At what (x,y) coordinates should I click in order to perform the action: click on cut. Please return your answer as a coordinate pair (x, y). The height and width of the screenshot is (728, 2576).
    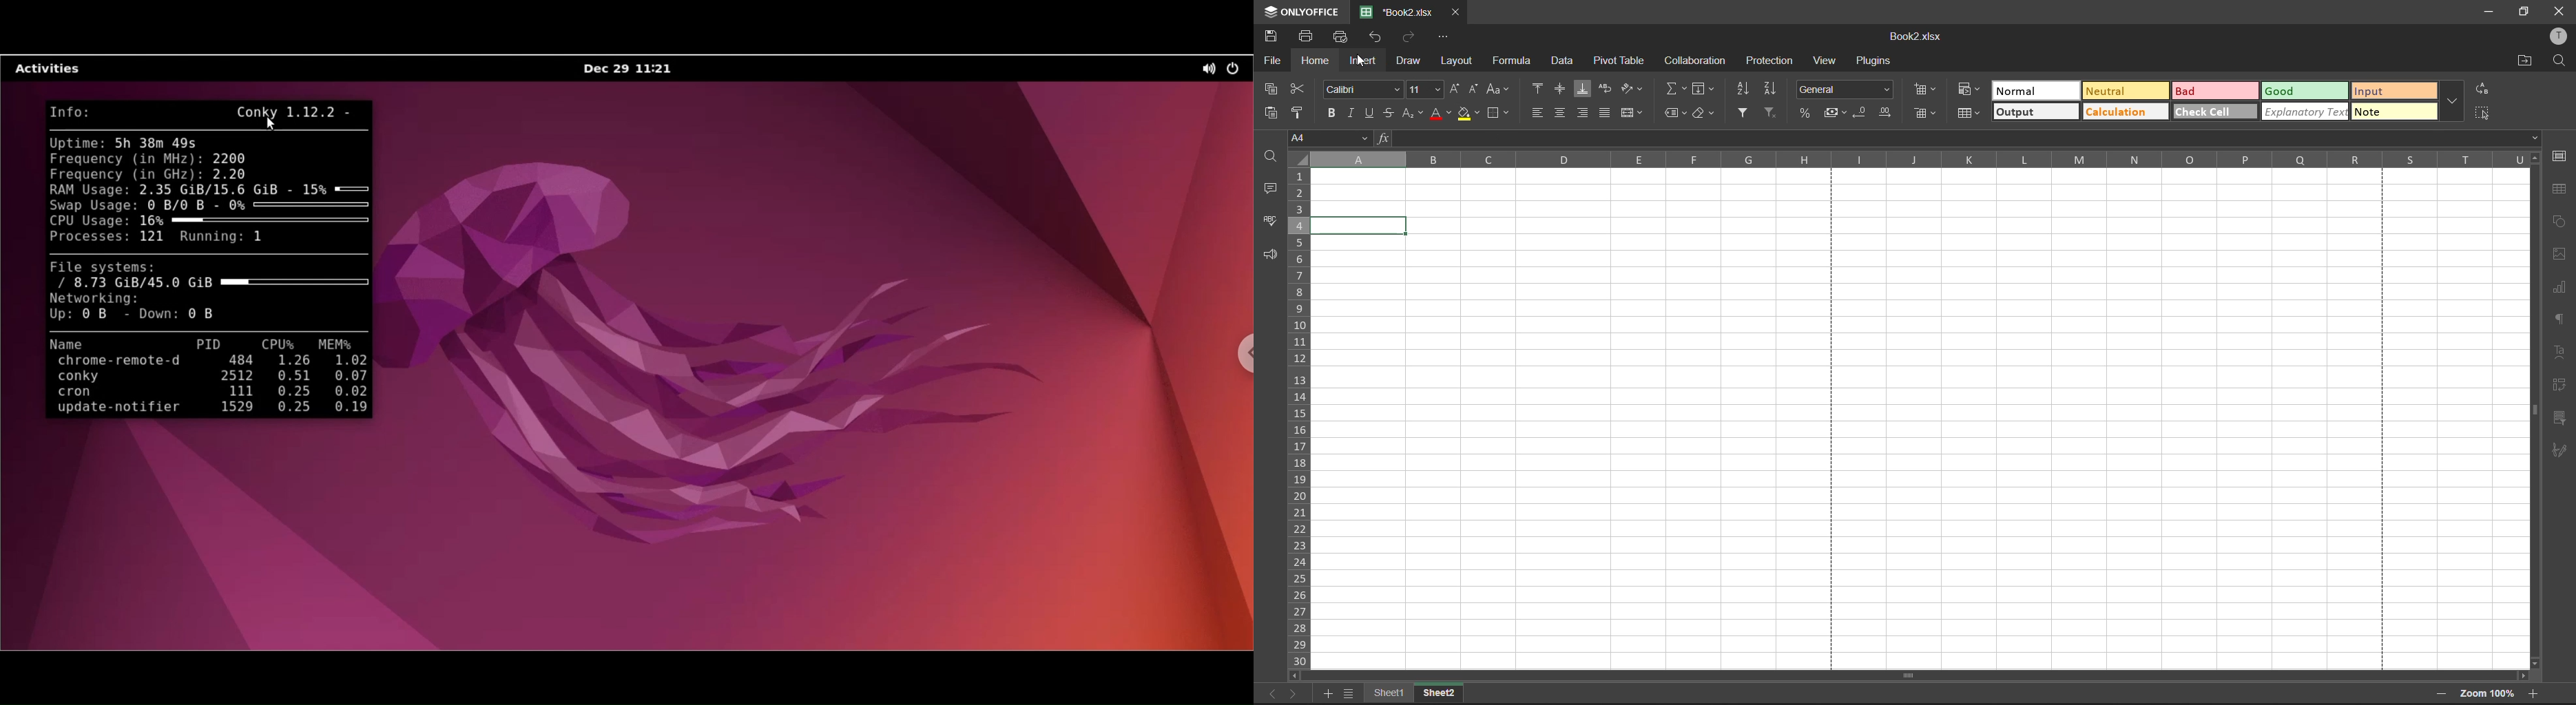
    Looking at the image, I should click on (1298, 90).